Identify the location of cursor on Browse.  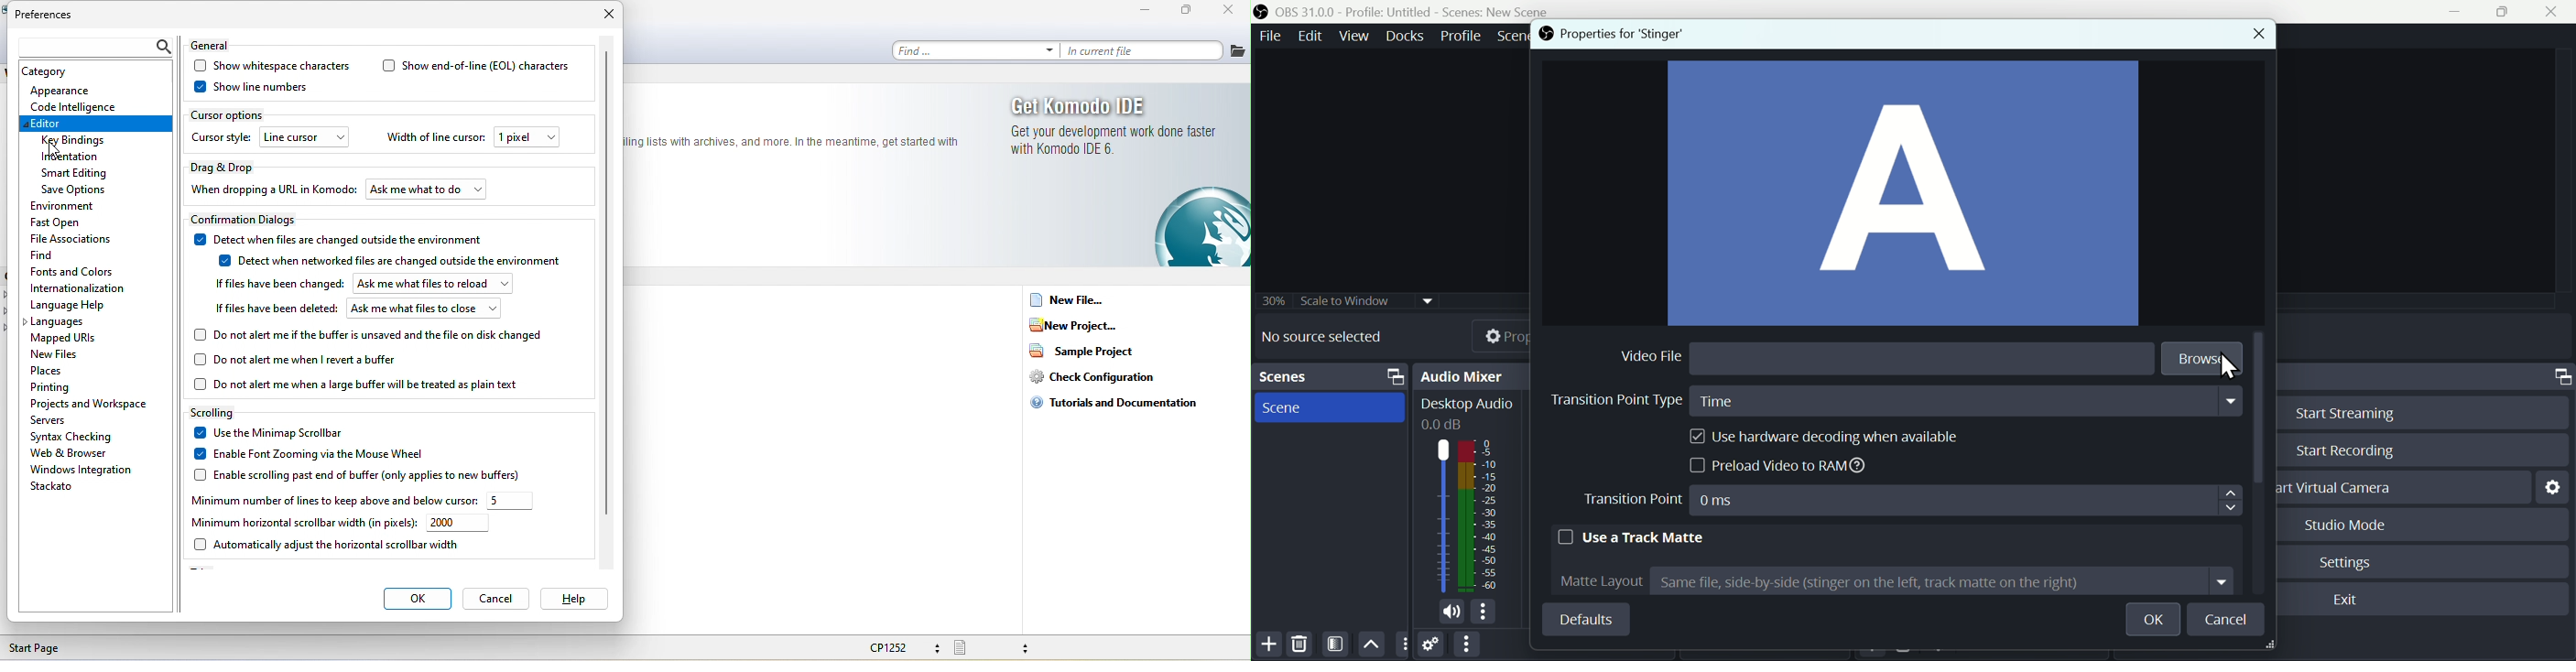
(2231, 367).